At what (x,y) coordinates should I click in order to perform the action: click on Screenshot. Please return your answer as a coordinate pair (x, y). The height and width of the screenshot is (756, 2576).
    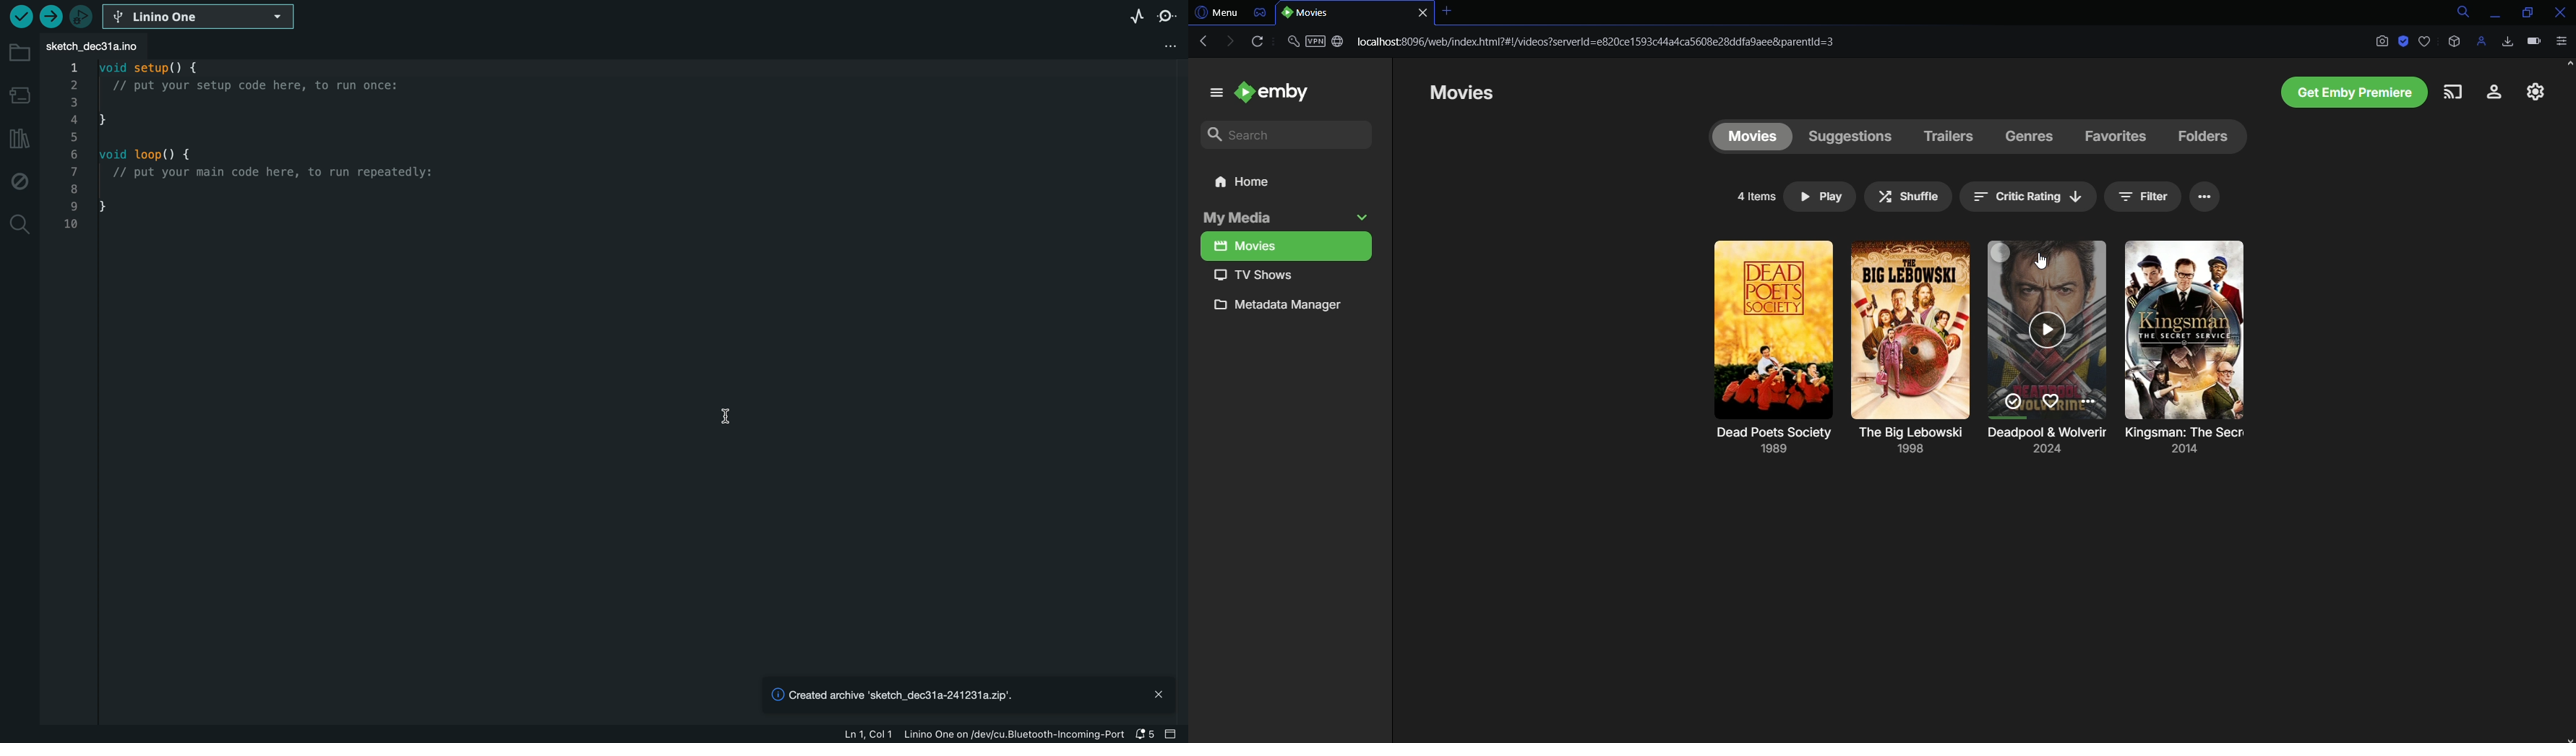
    Looking at the image, I should click on (2380, 43).